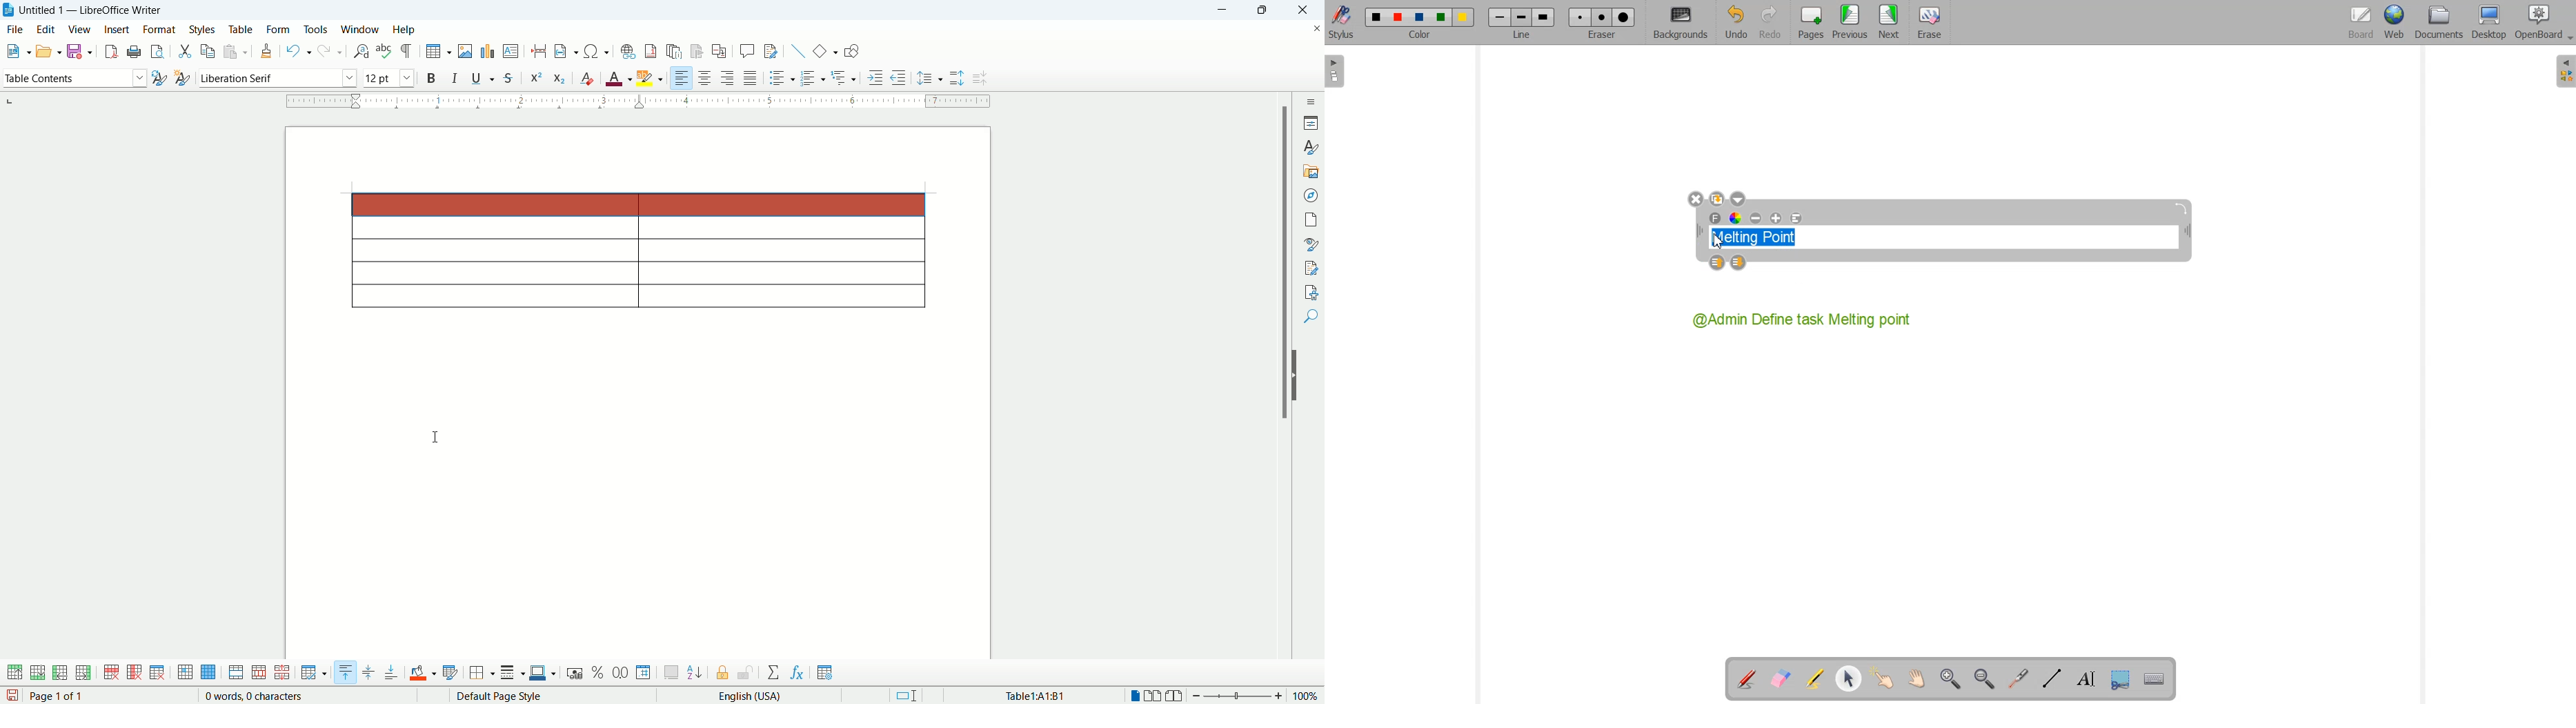 The image size is (2576, 728). I want to click on insert field, so click(568, 50).